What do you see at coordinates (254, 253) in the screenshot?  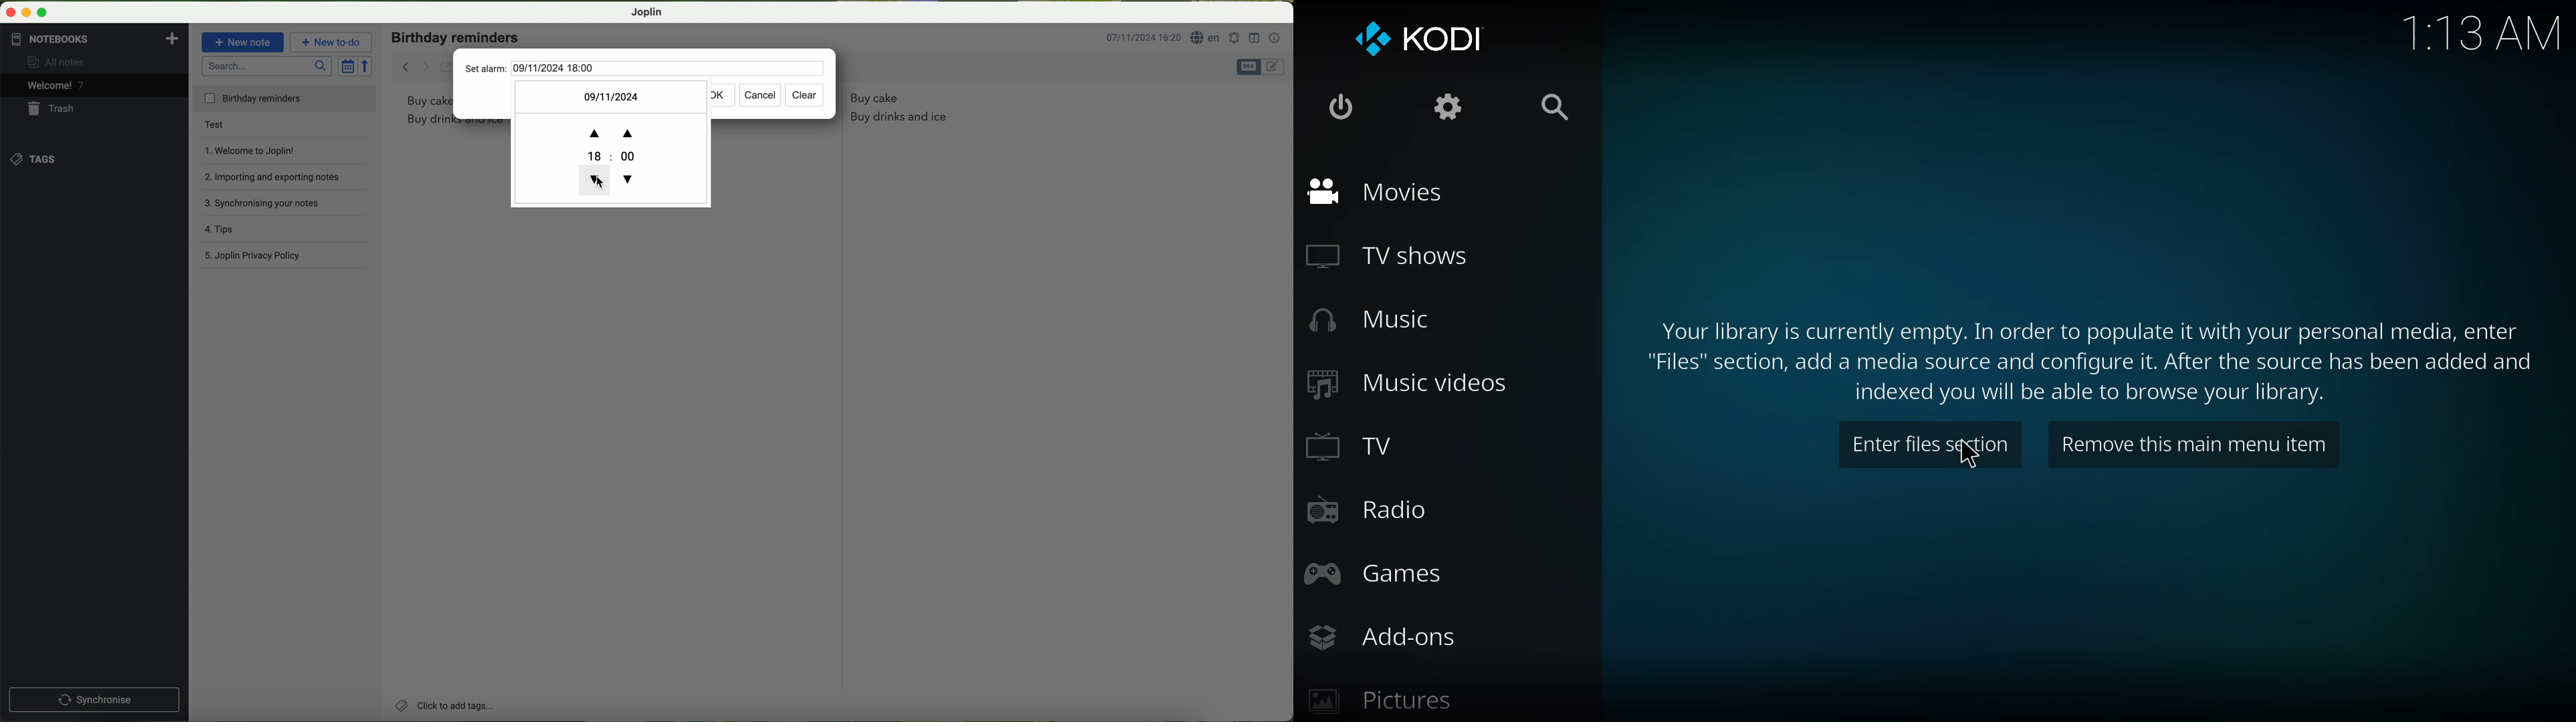 I see `Joplin privacy policy` at bounding box center [254, 253].